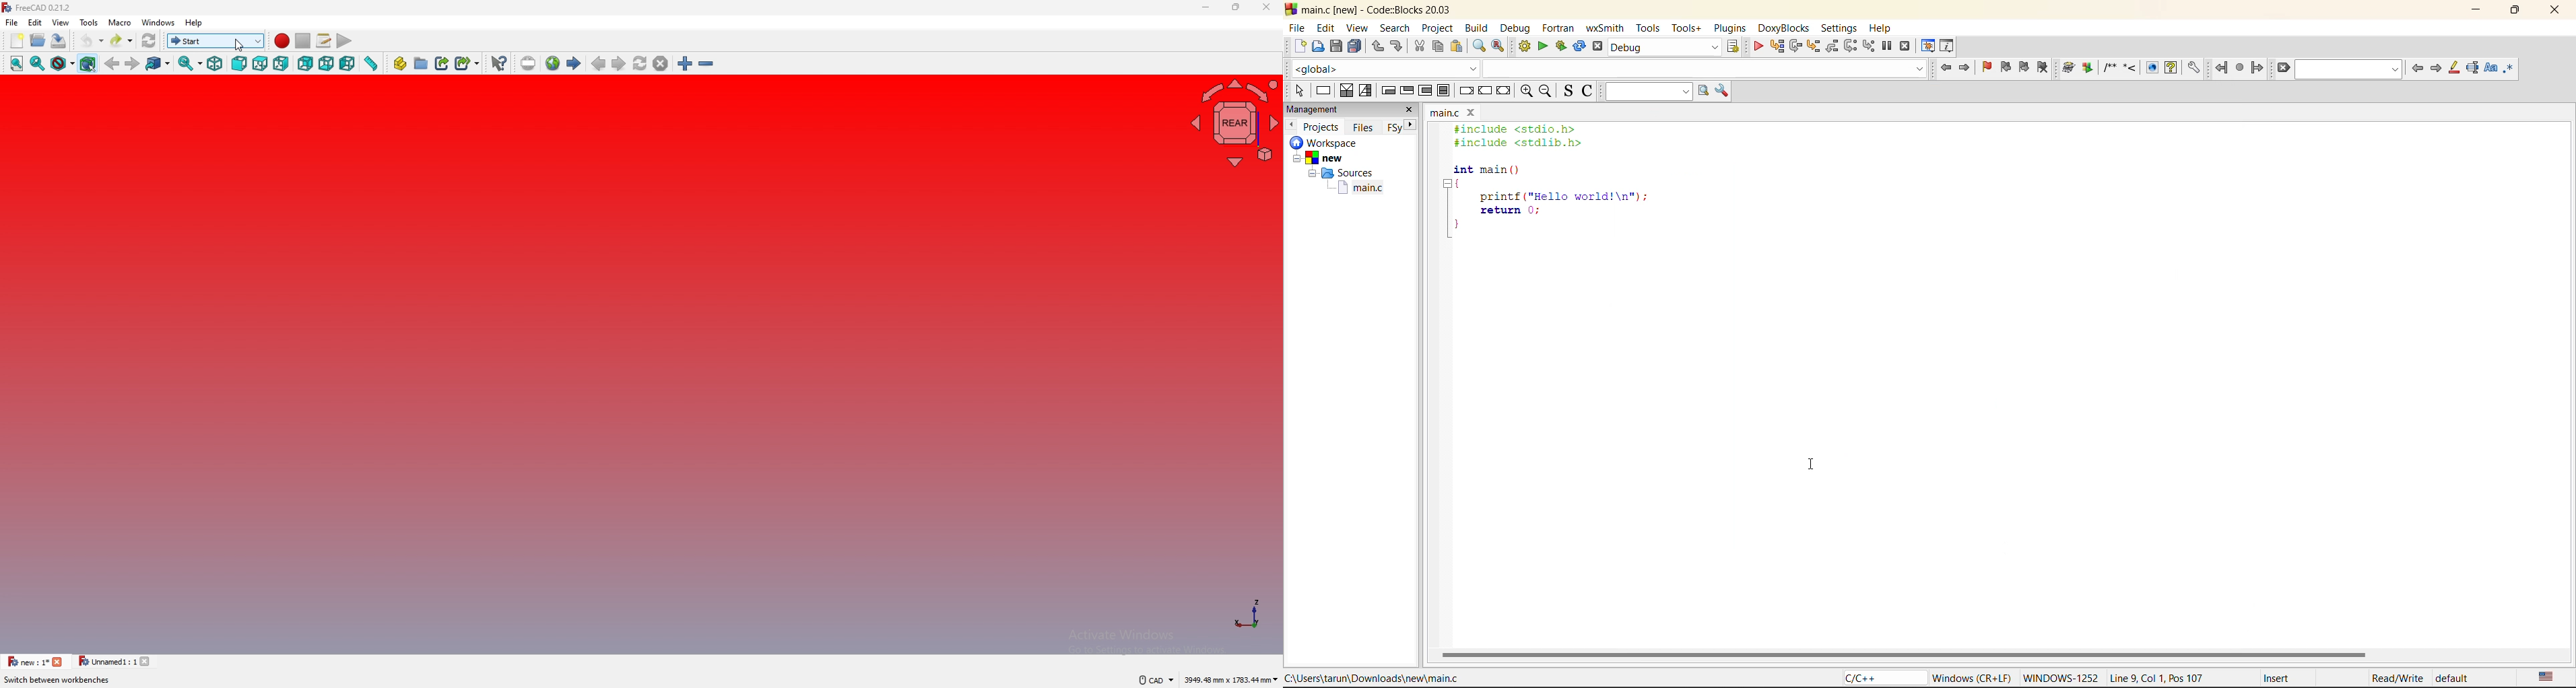  I want to click on zoom in, so click(1525, 93).